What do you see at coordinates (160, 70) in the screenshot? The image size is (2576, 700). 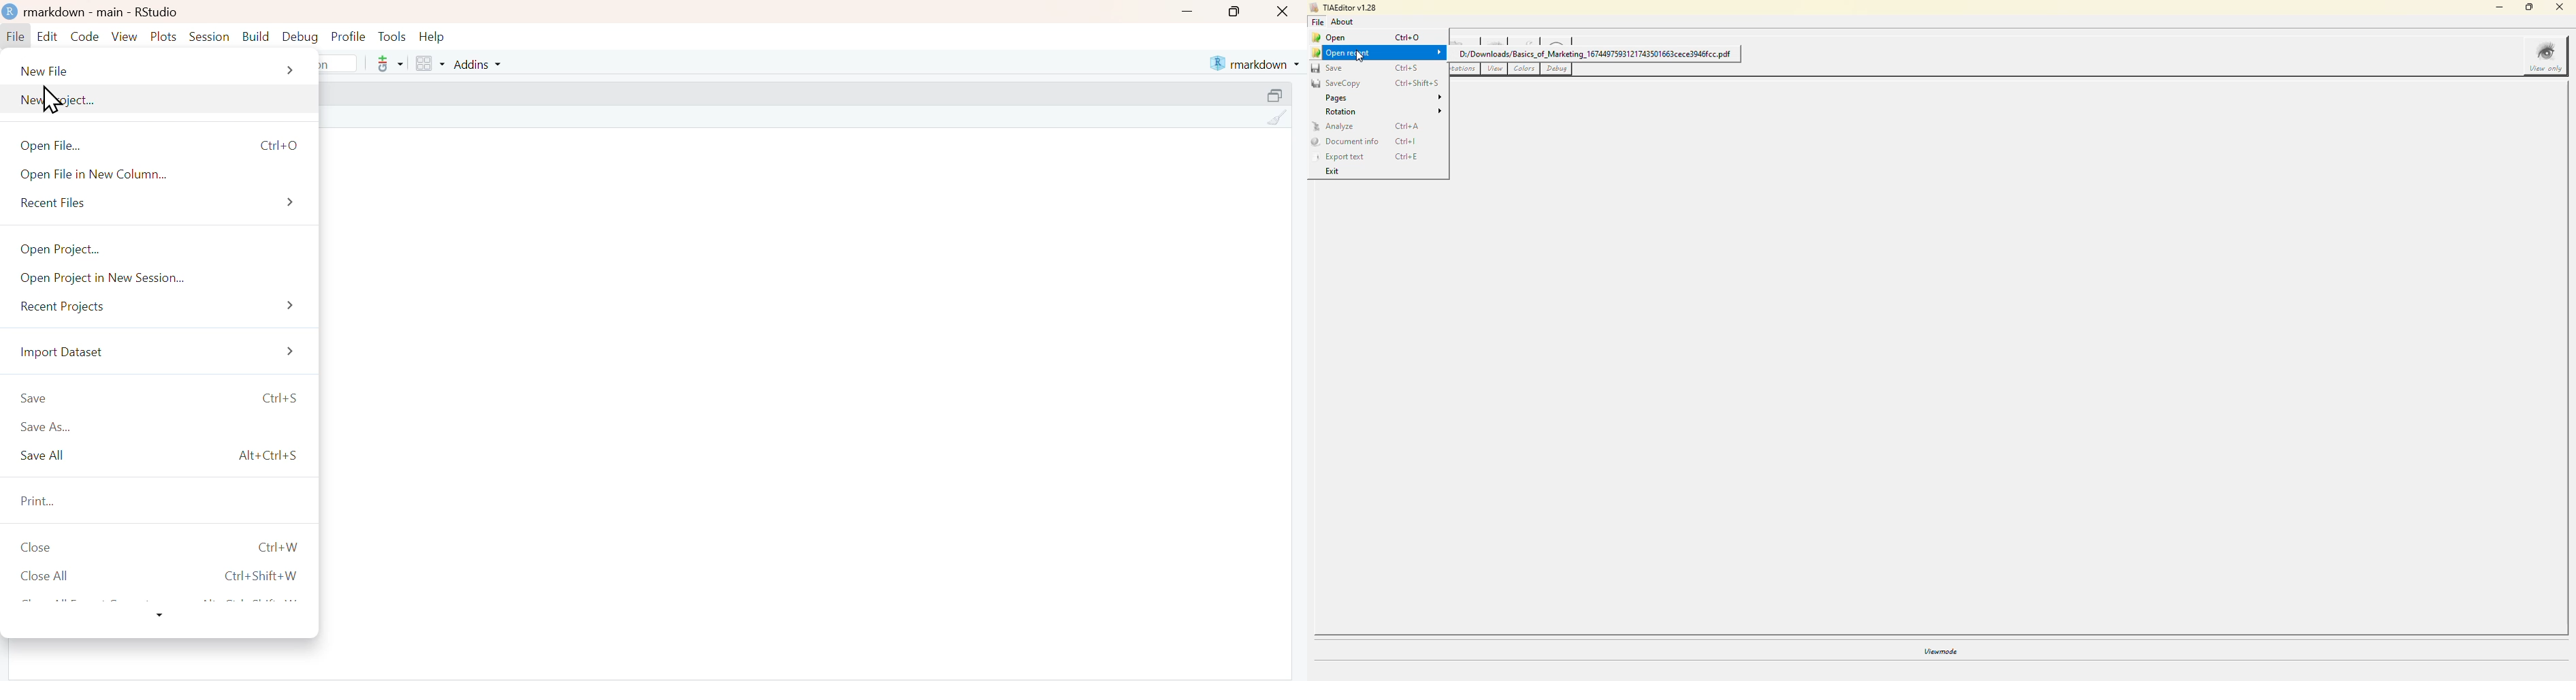 I see `New File` at bounding box center [160, 70].